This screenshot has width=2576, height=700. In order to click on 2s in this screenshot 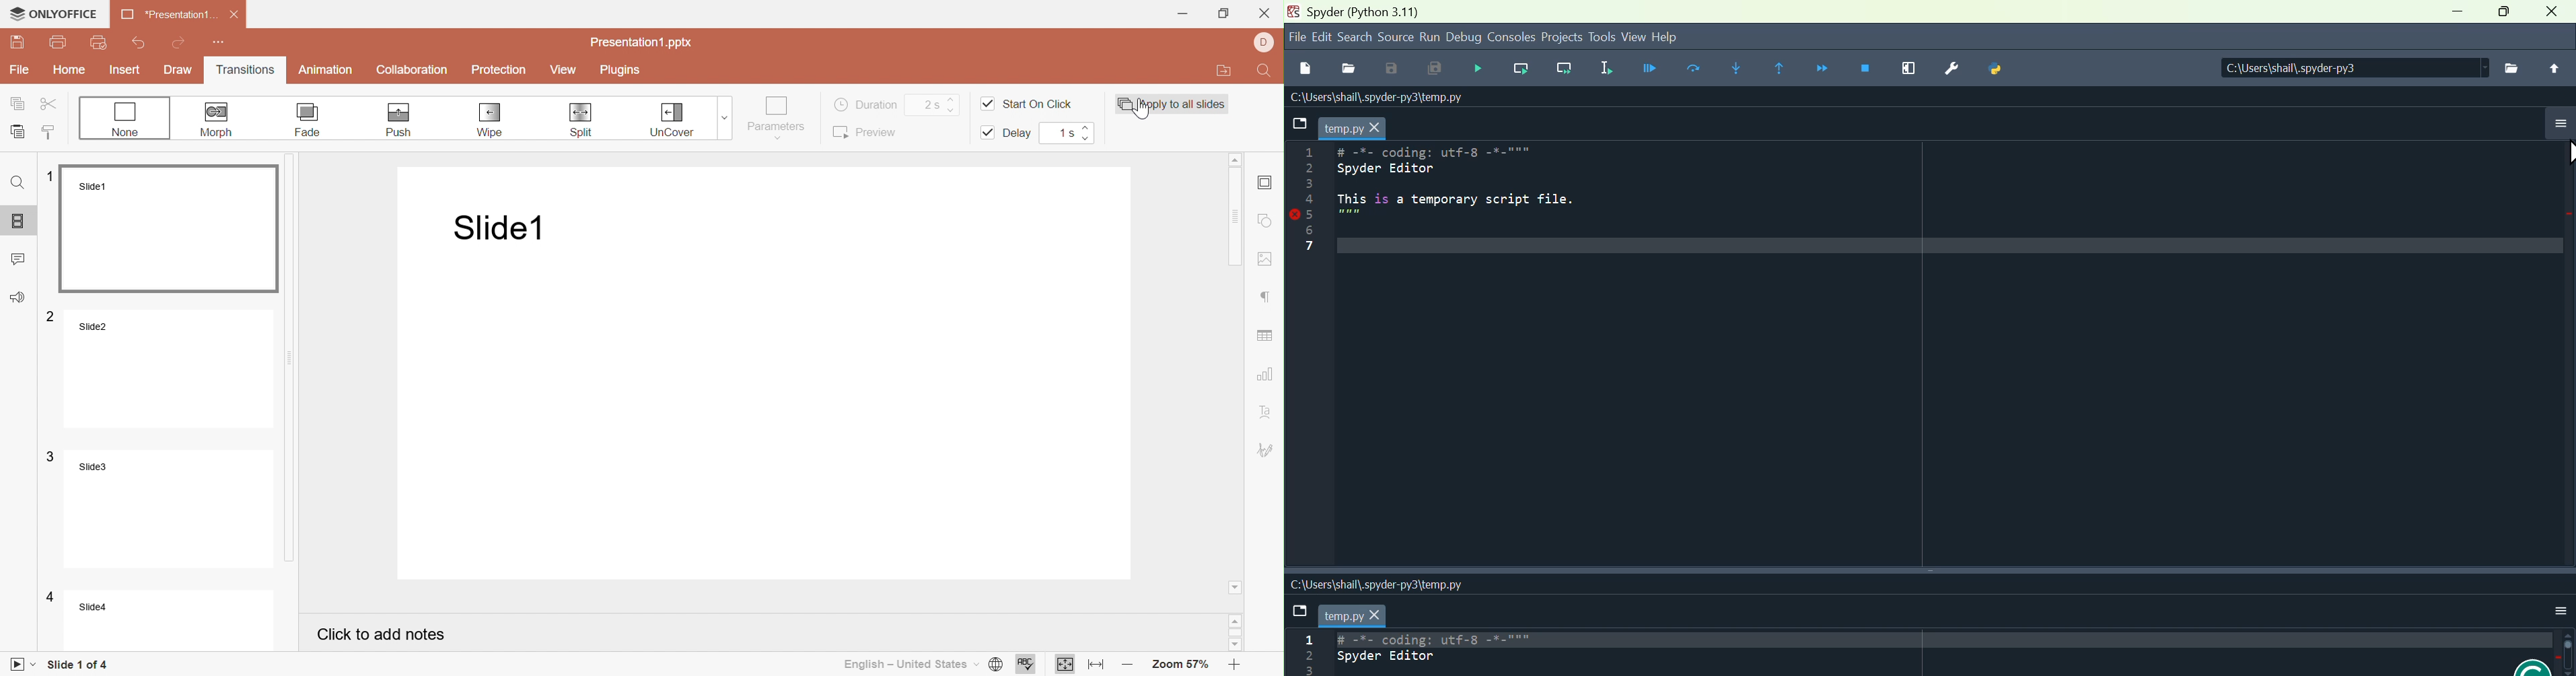, I will do `click(930, 105)`.